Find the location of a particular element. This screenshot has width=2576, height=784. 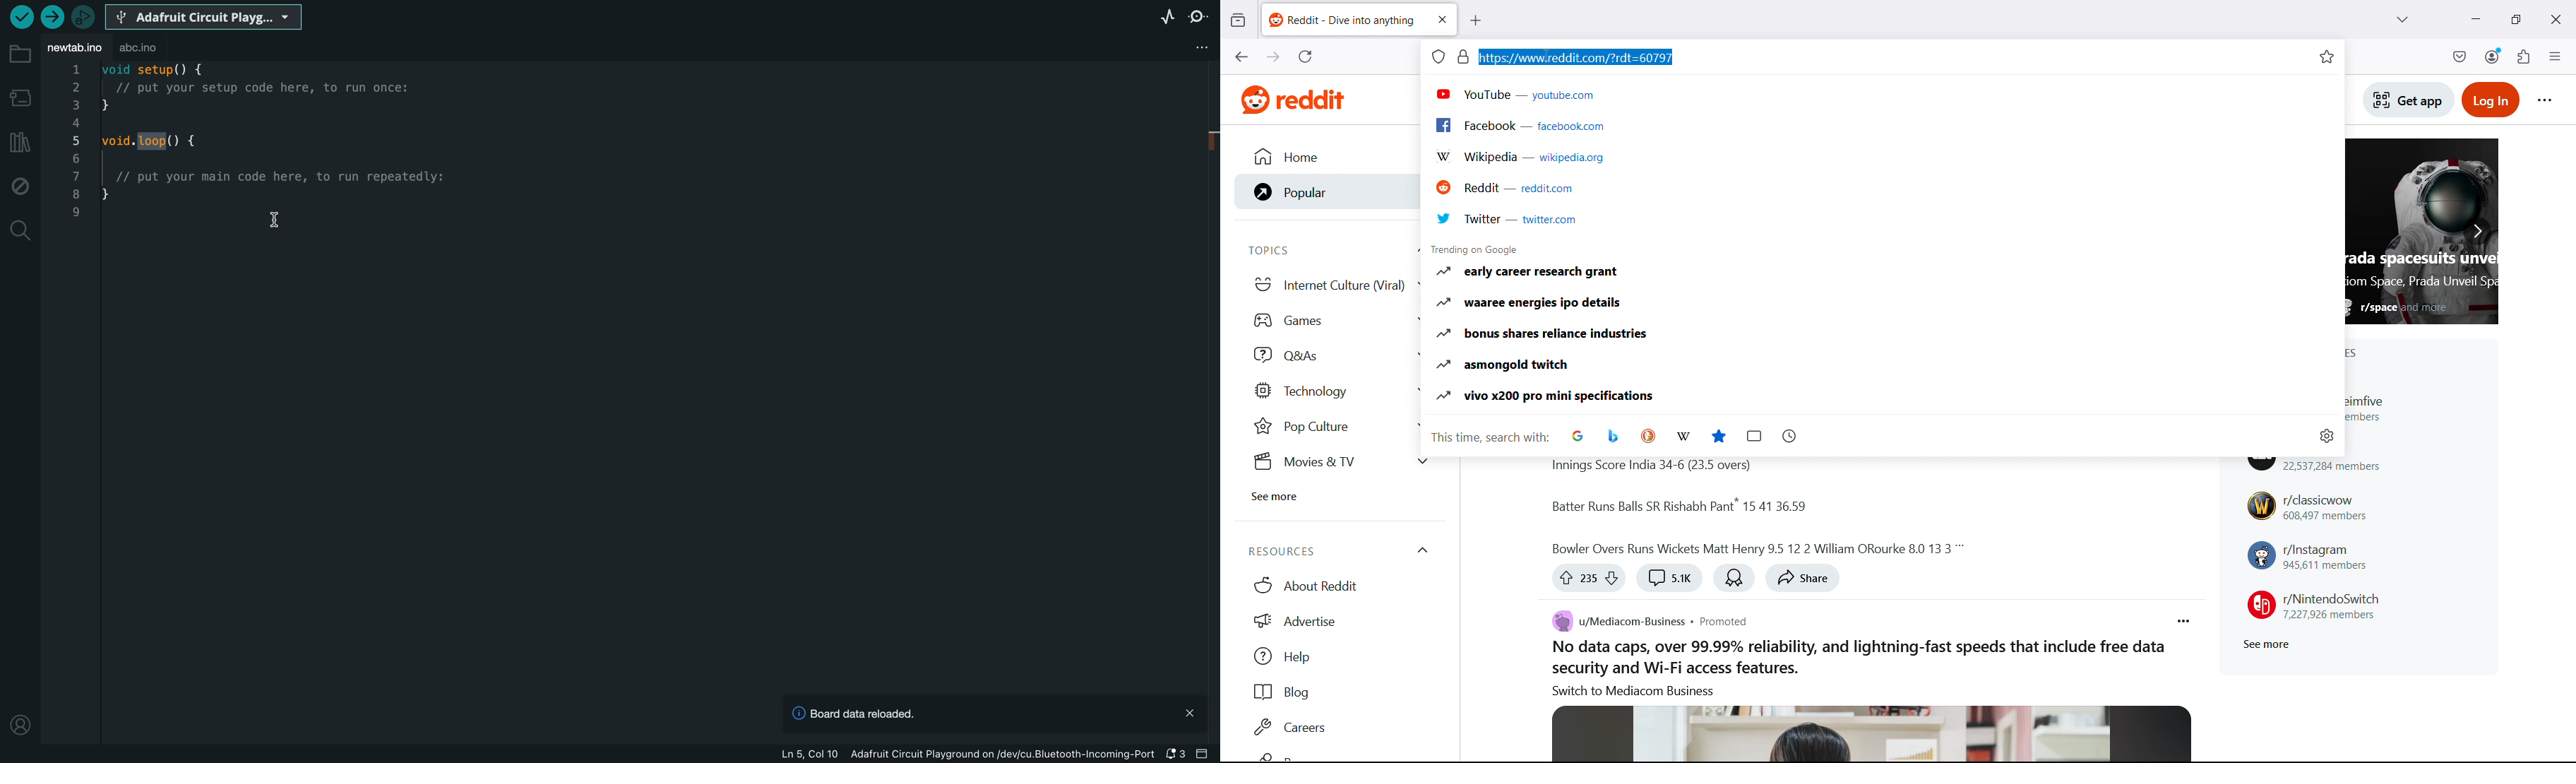

See more is located at coordinates (2265, 644).